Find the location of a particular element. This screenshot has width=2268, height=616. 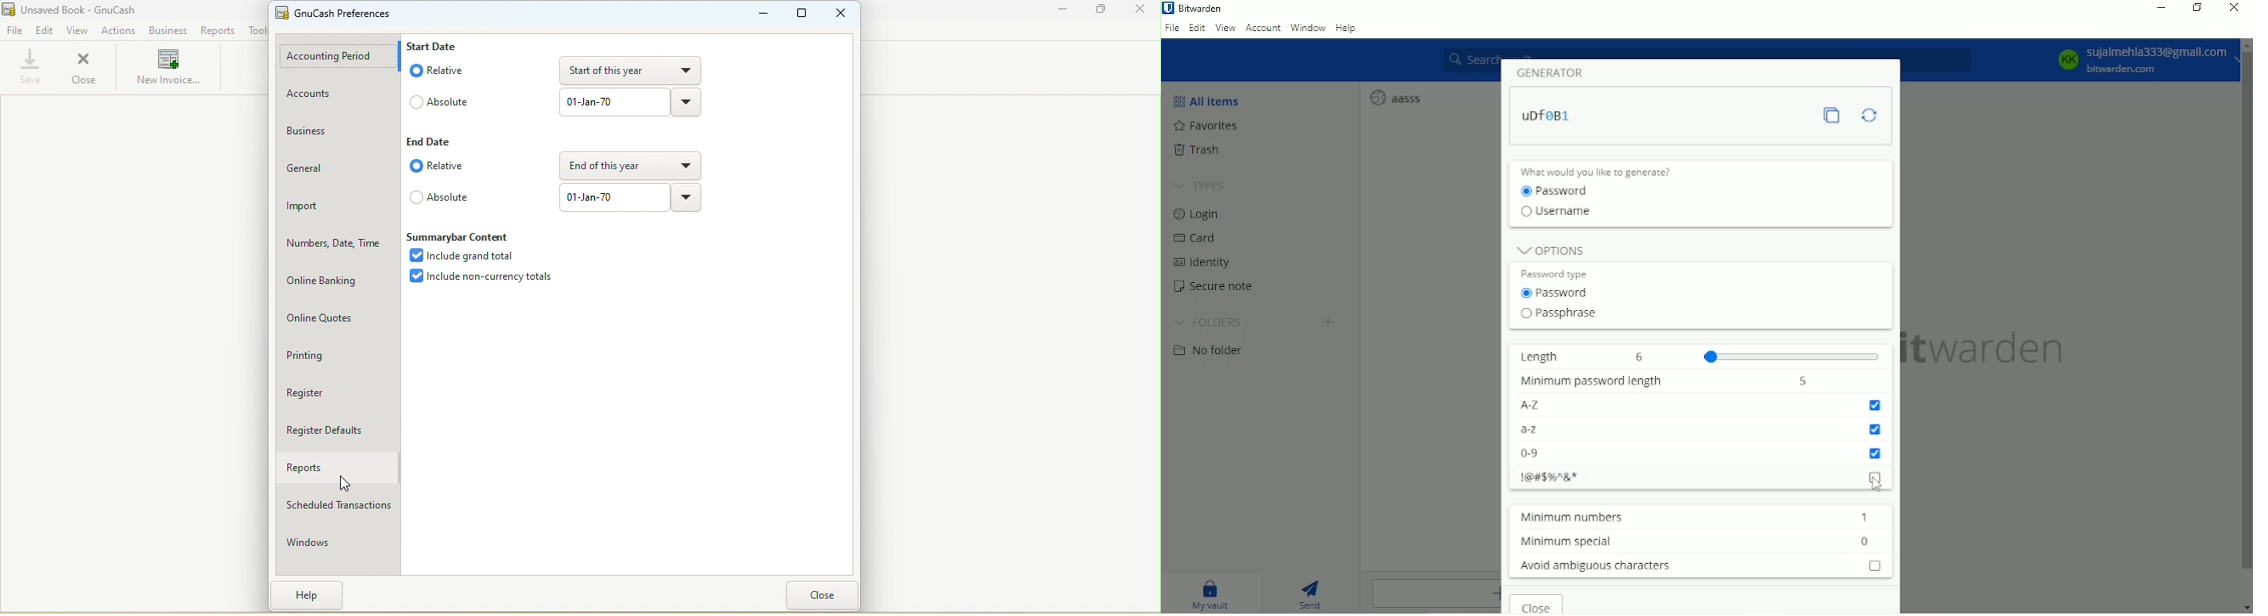

Types is located at coordinates (1203, 185).